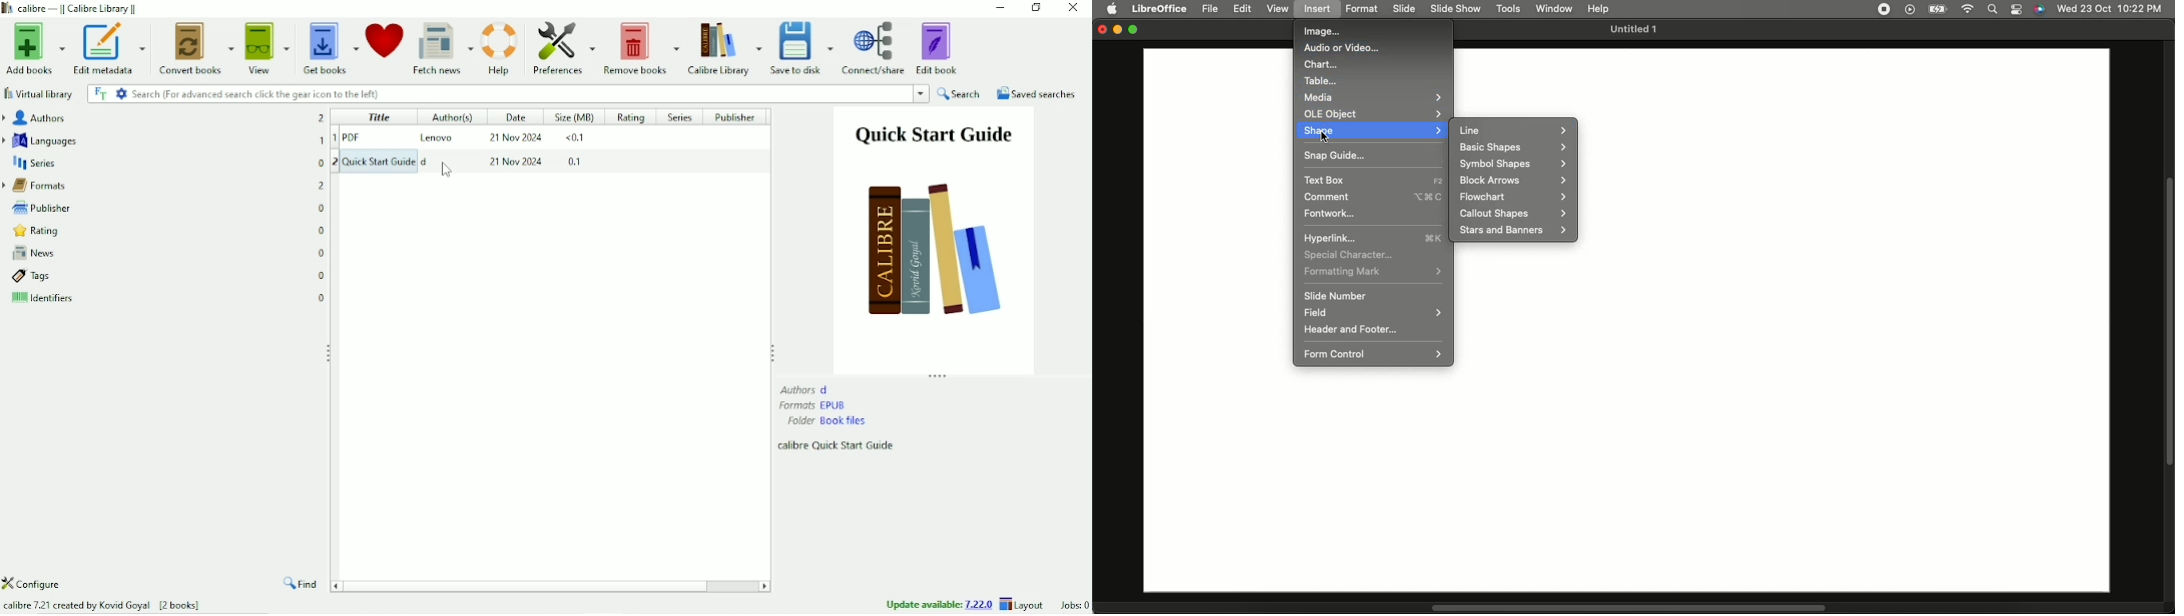 Image resolution: width=2184 pixels, height=616 pixels. What do you see at coordinates (740, 117) in the screenshot?
I see `Publisher` at bounding box center [740, 117].